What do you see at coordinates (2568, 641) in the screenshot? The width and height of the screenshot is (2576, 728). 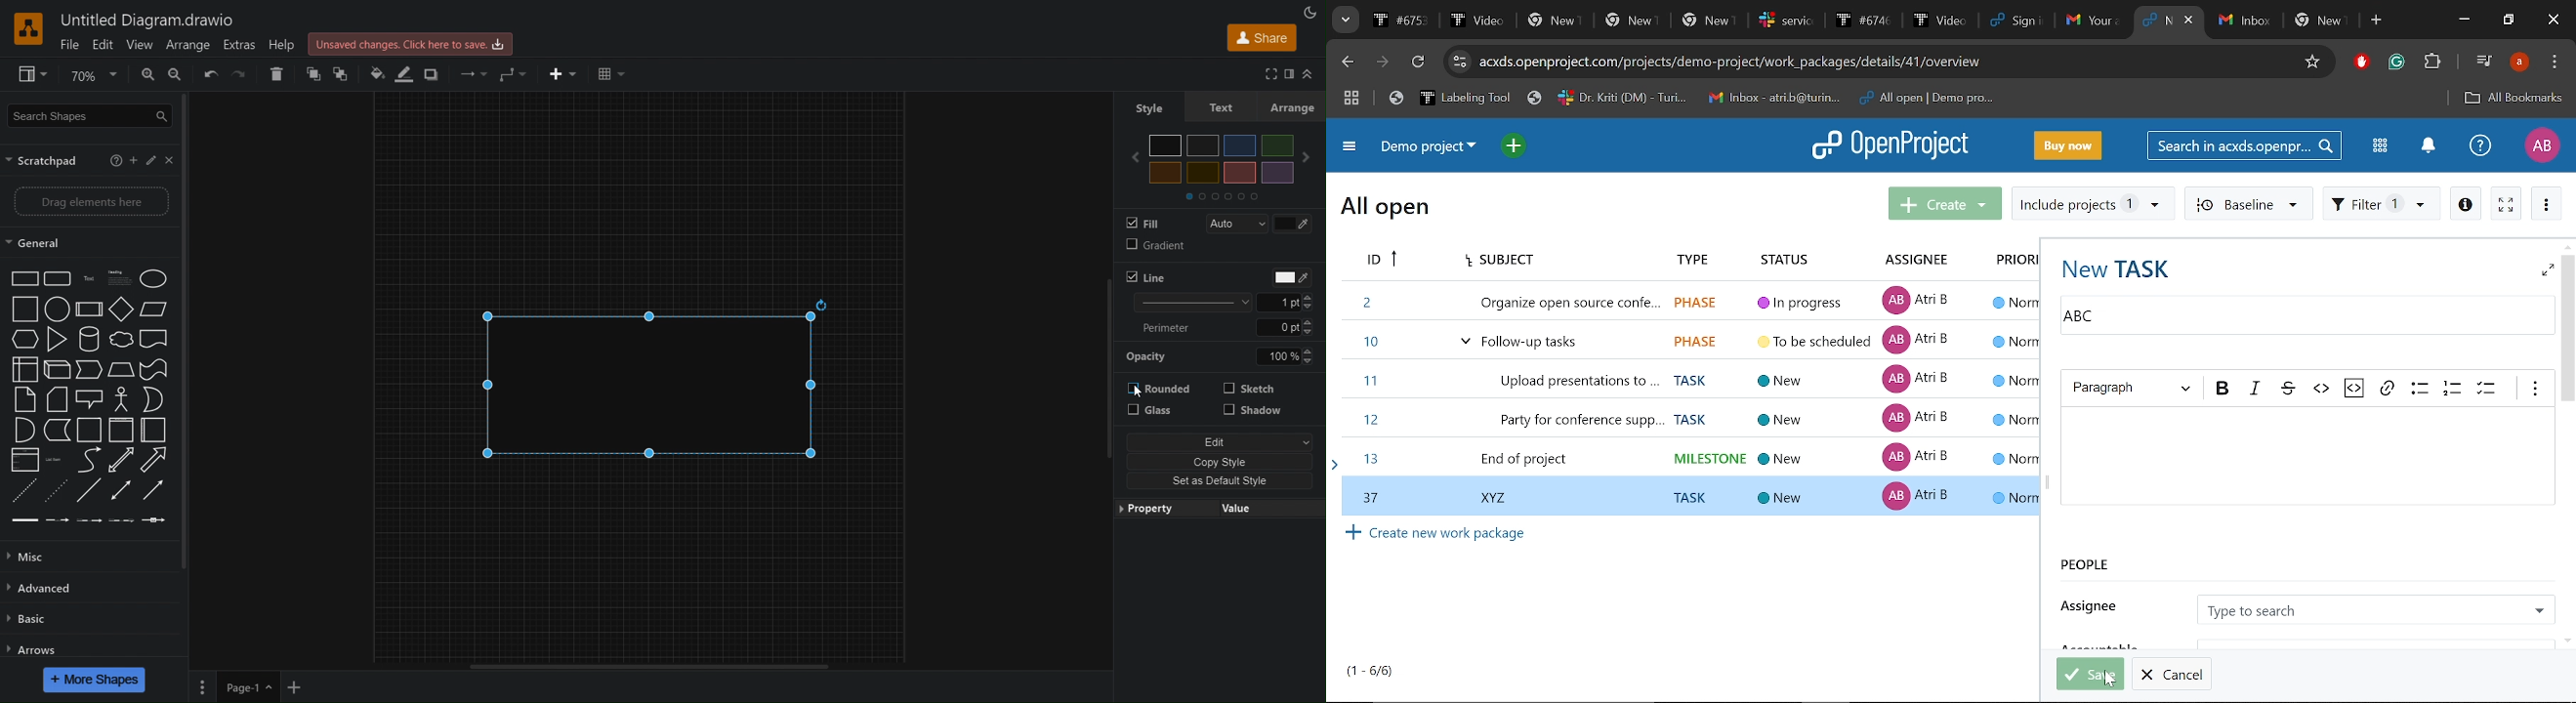 I see `Move down` at bounding box center [2568, 641].